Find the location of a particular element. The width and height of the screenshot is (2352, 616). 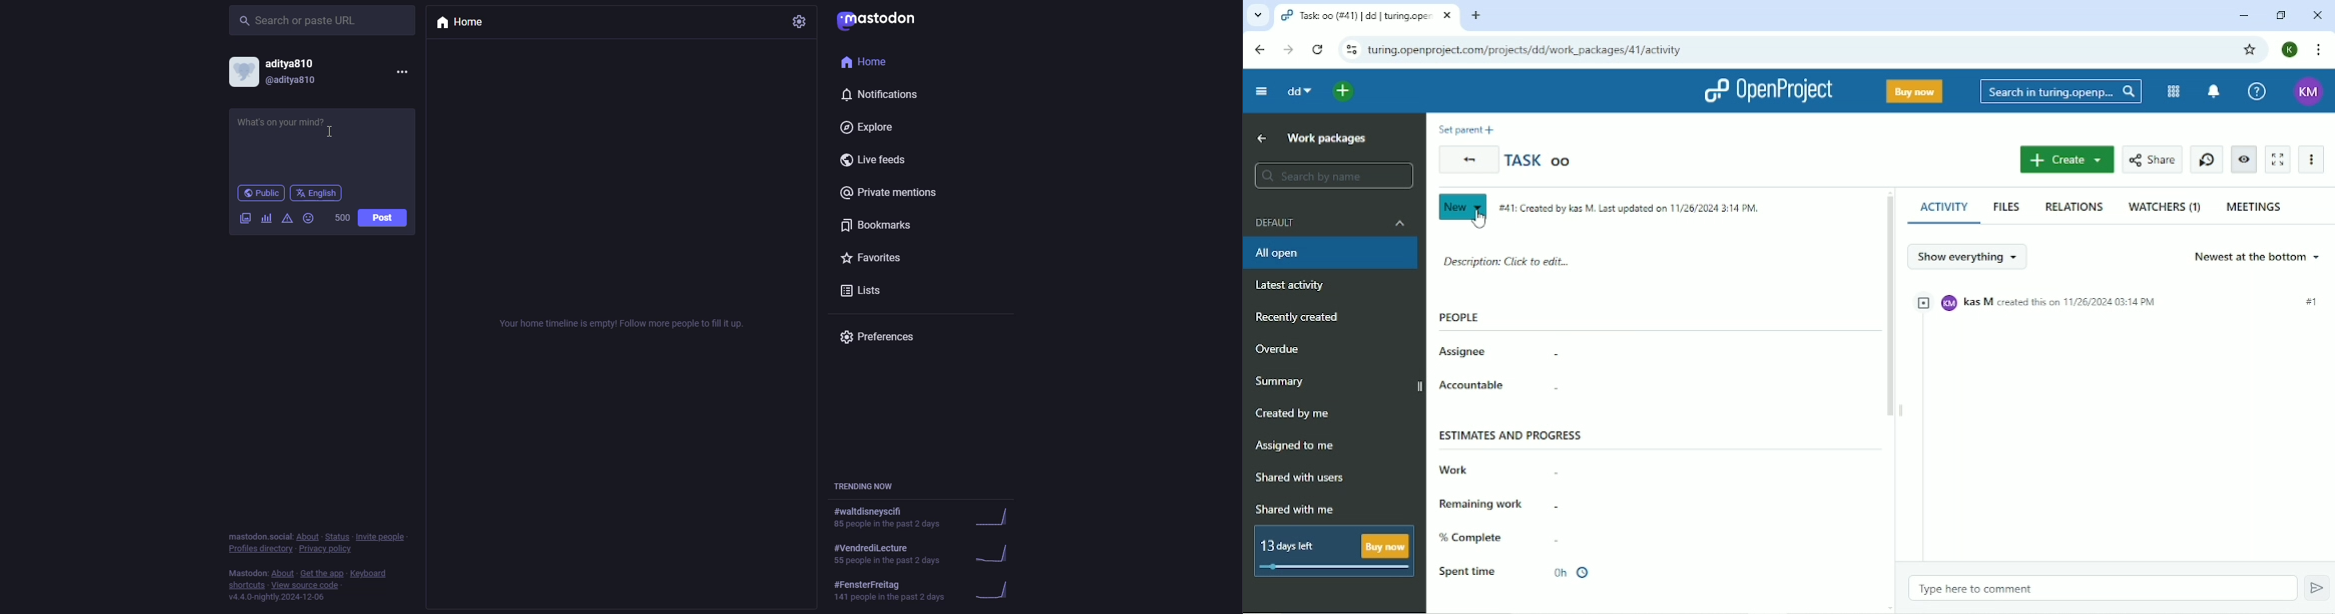

Shared with users is located at coordinates (1302, 478).